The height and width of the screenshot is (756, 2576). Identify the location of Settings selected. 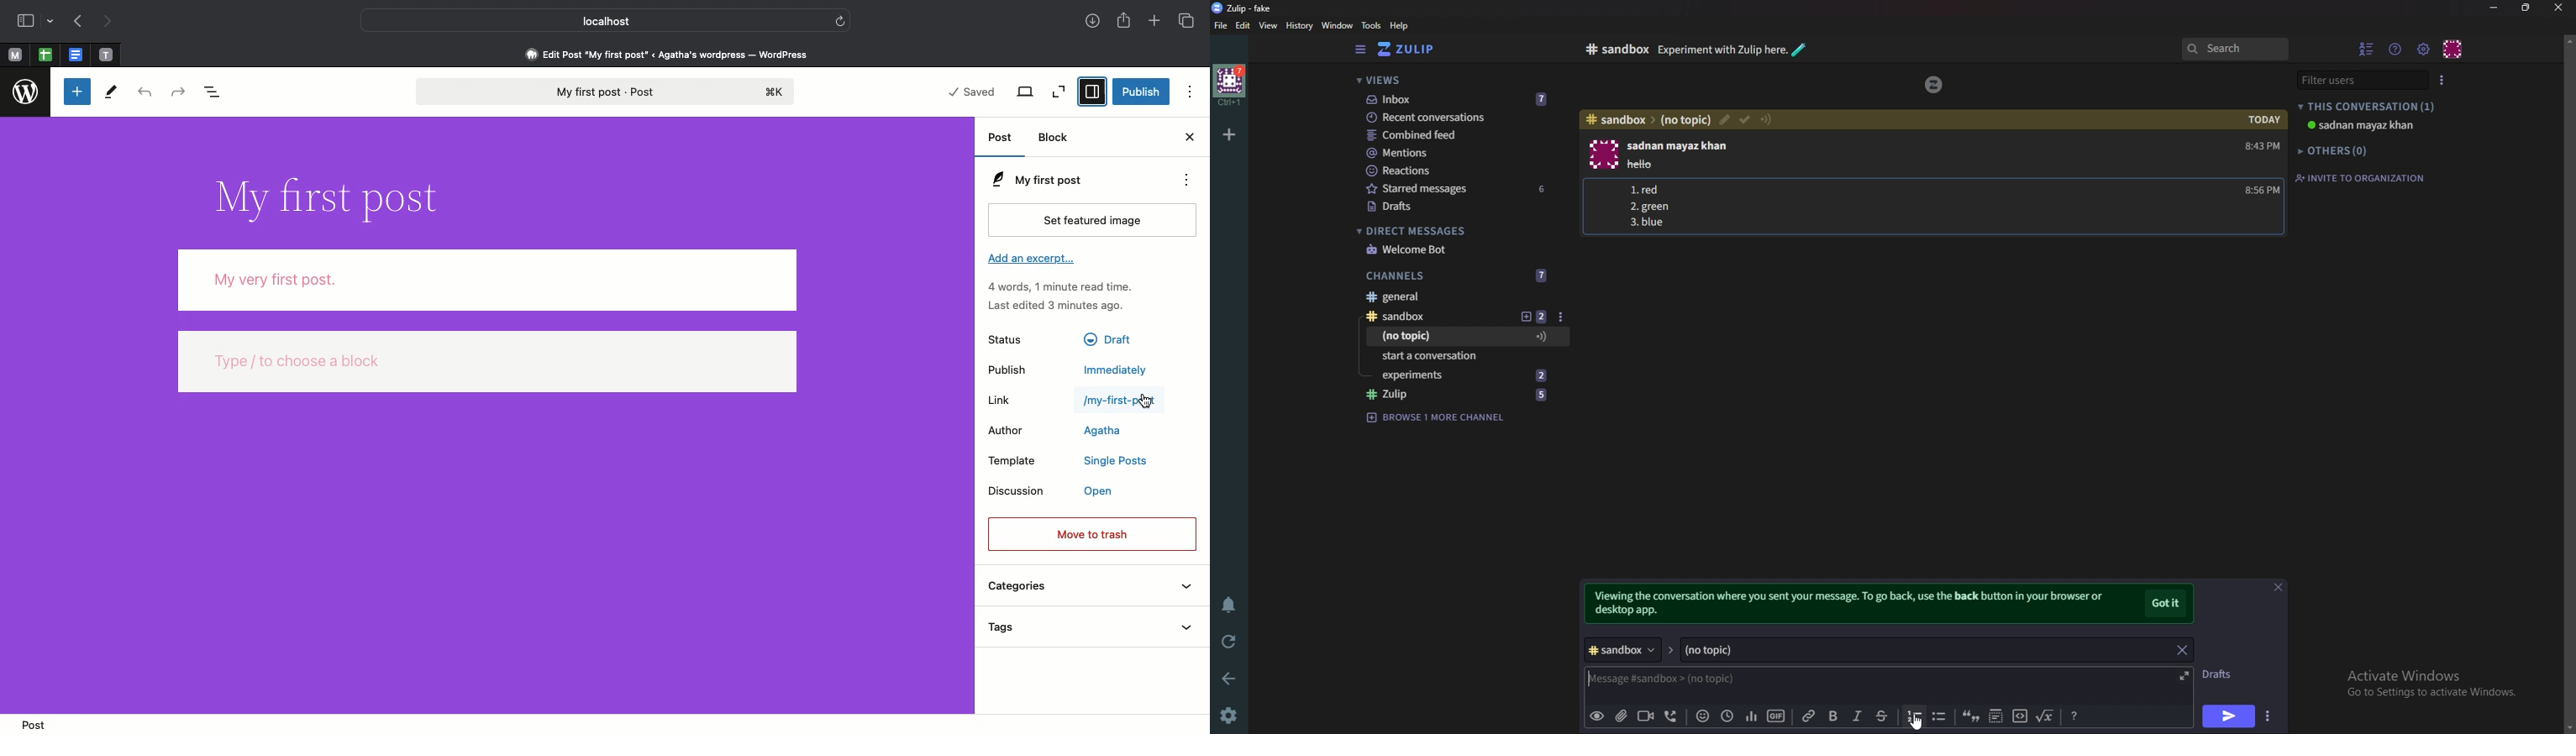
(1091, 92).